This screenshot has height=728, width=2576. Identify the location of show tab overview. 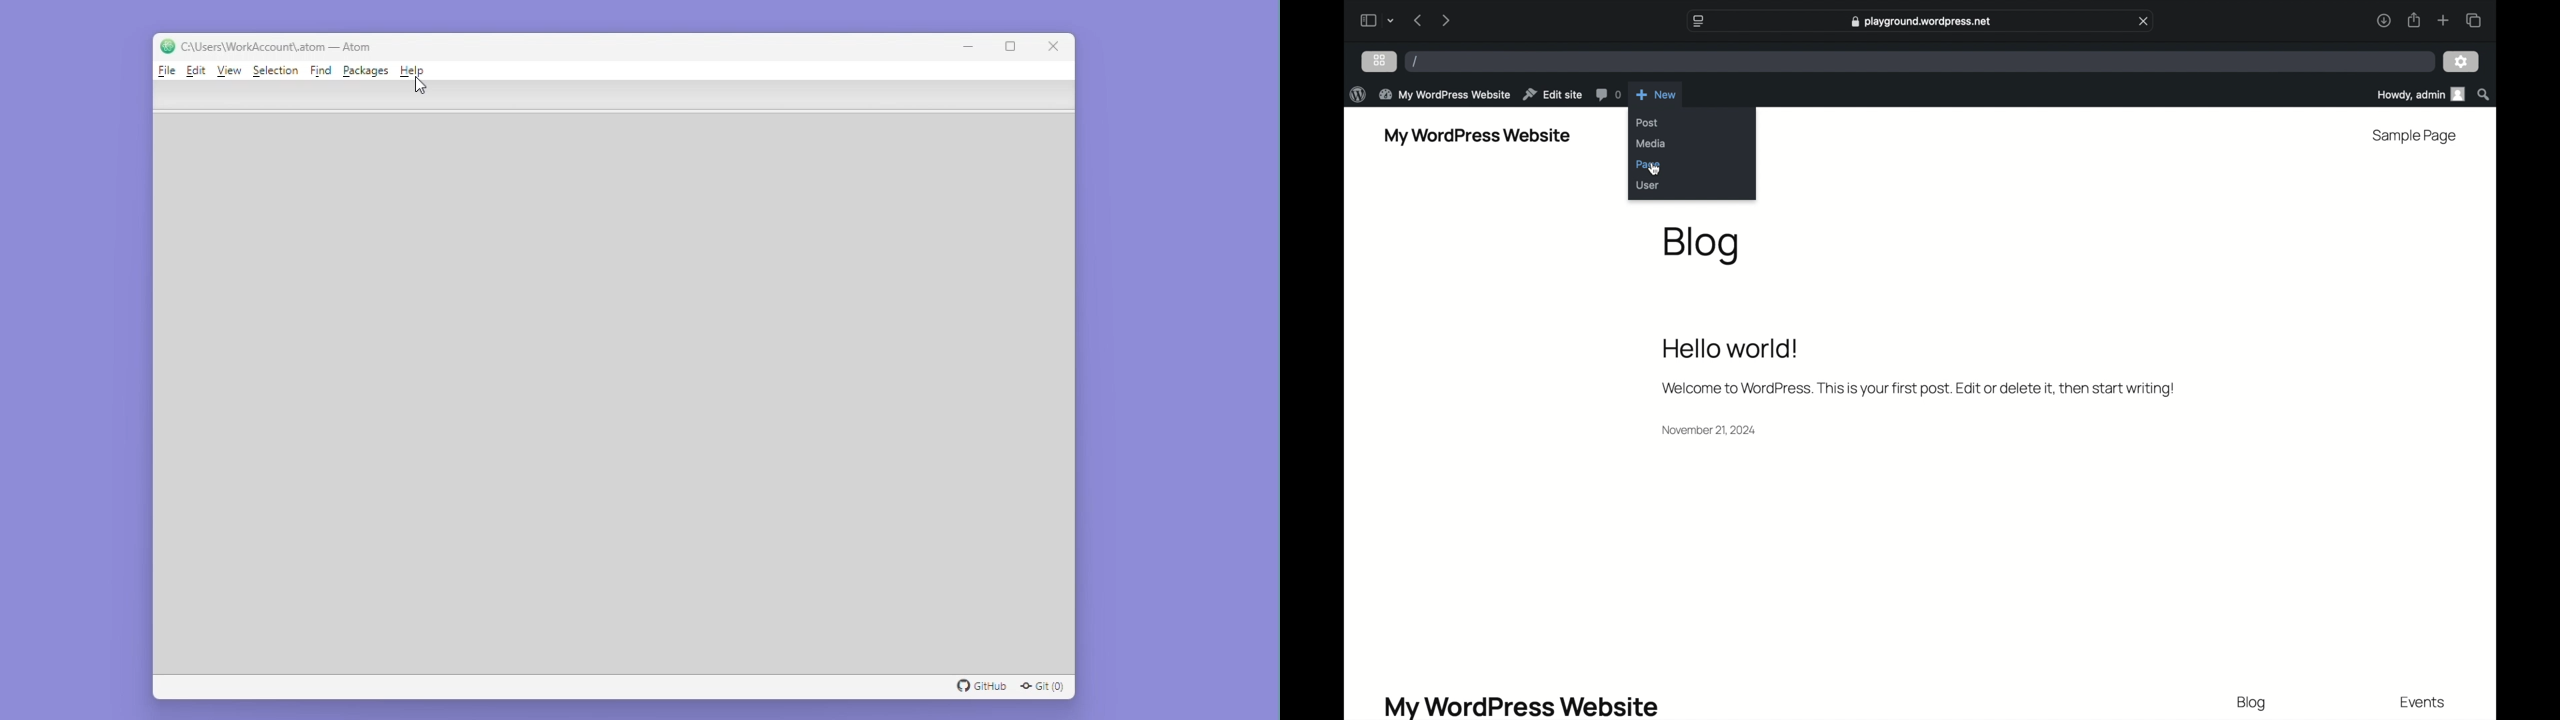
(2475, 20).